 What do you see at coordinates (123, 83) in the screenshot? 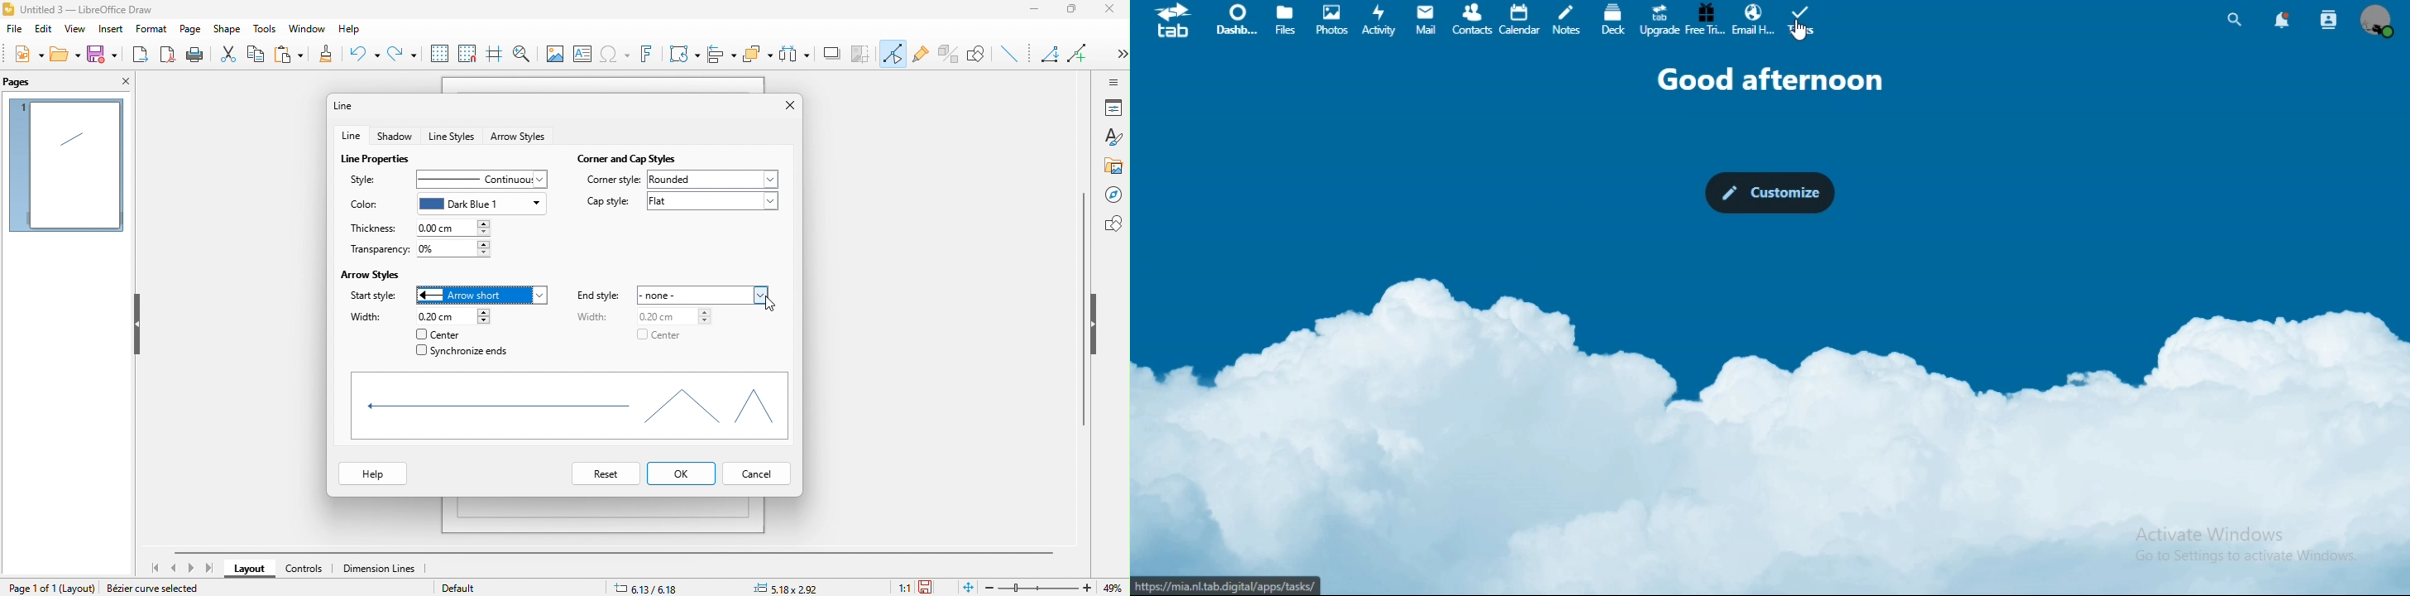
I see `close` at bounding box center [123, 83].